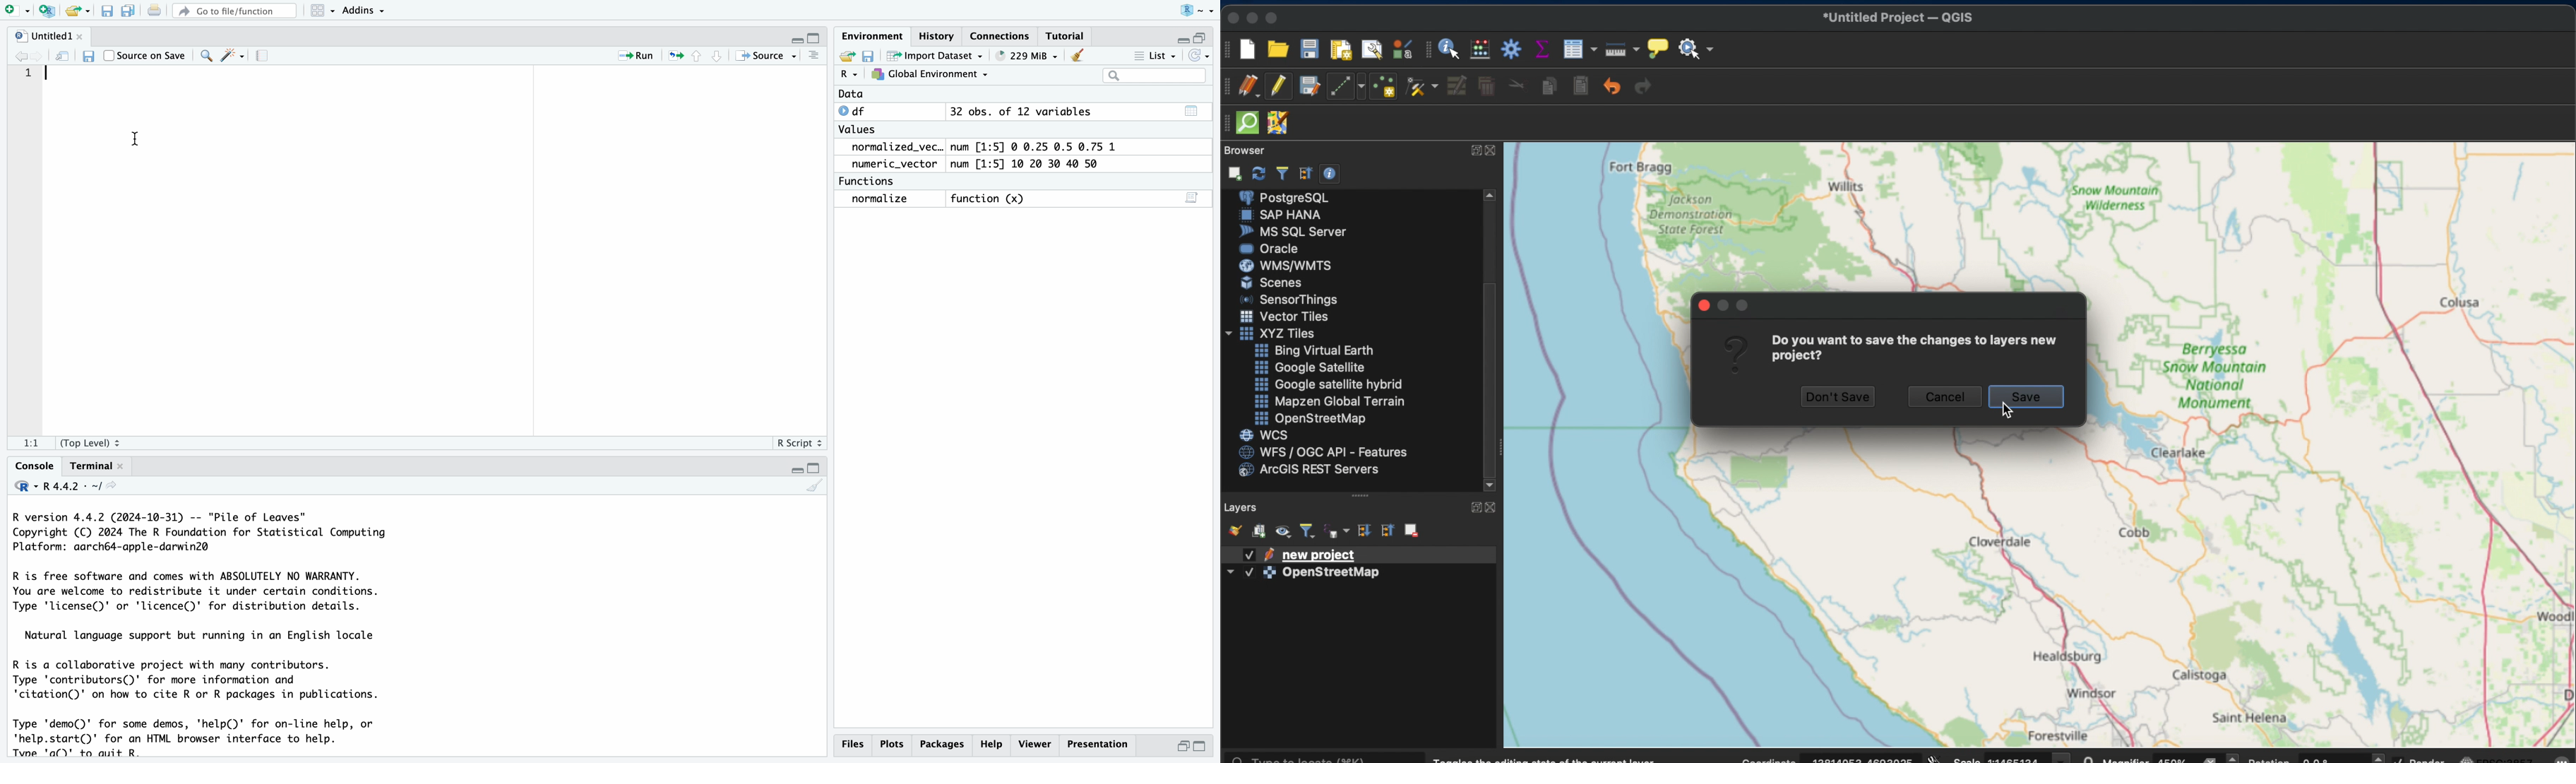 The image size is (2576, 784). What do you see at coordinates (61, 56) in the screenshot?
I see `show in new window` at bounding box center [61, 56].